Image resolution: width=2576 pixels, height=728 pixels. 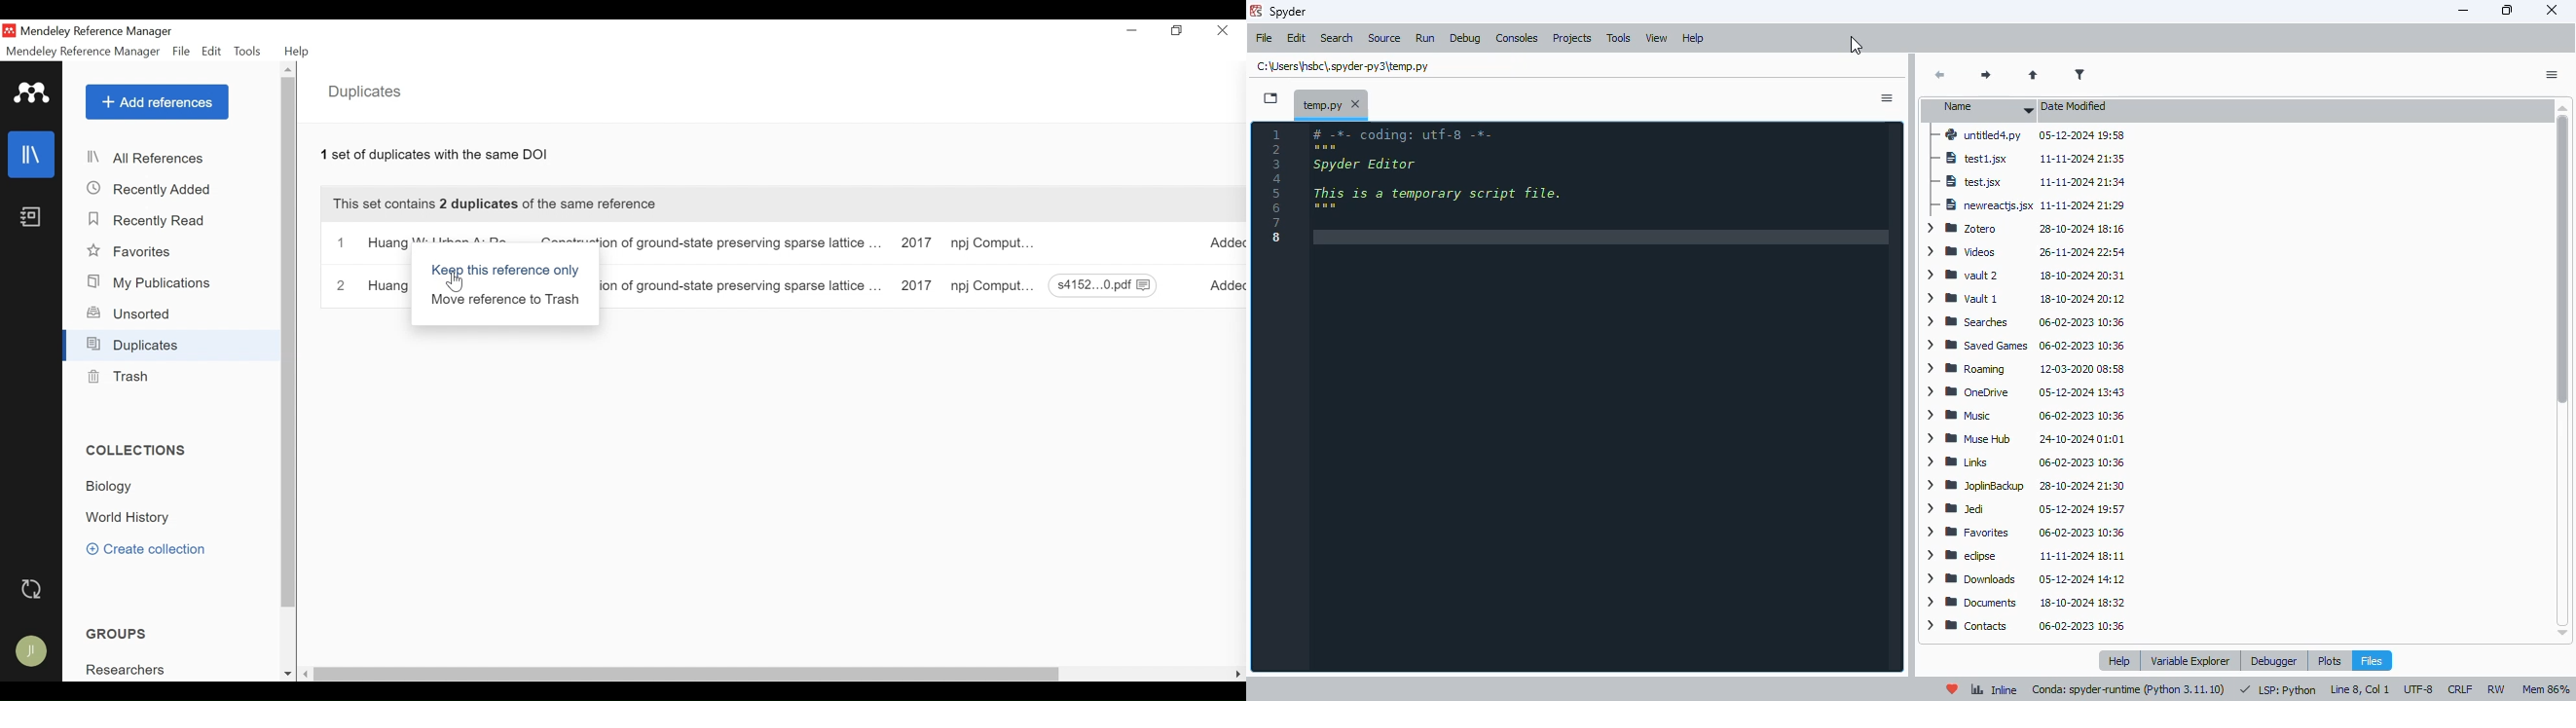 What do you see at coordinates (2552, 76) in the screenshot?
I see `options` at bounding box center [2552, 76].